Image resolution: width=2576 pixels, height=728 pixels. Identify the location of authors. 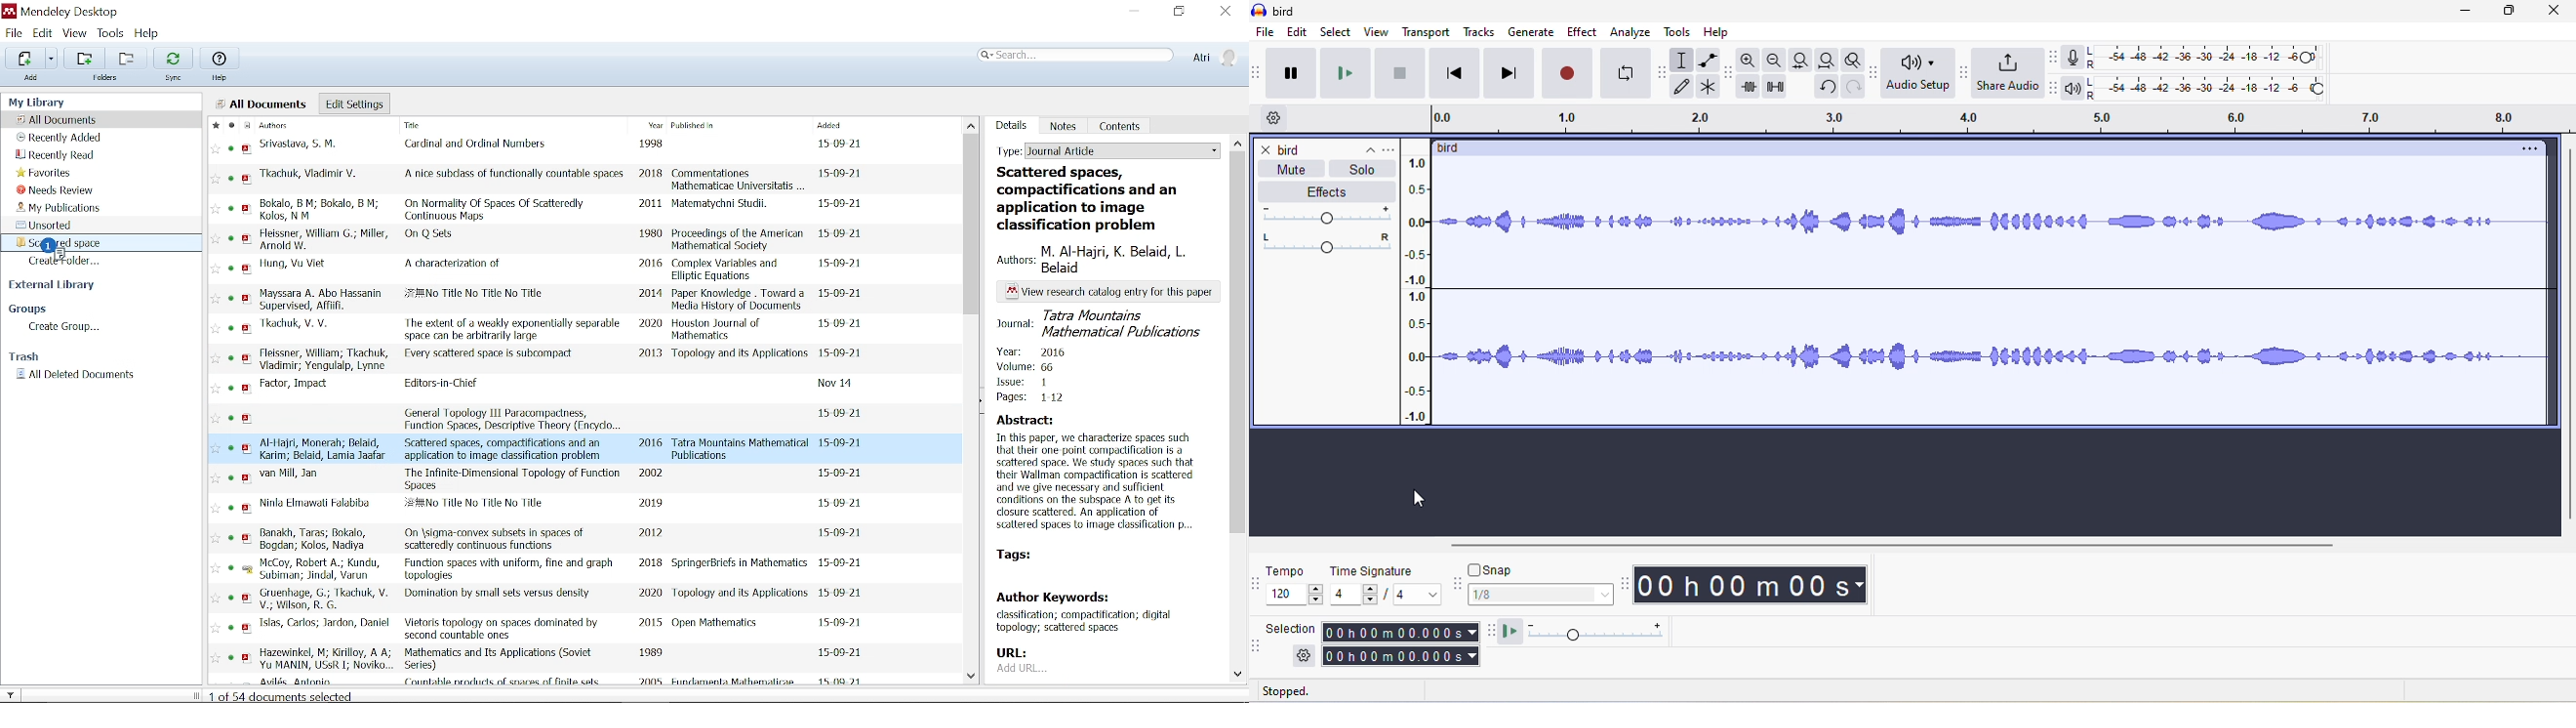
(327, 448).